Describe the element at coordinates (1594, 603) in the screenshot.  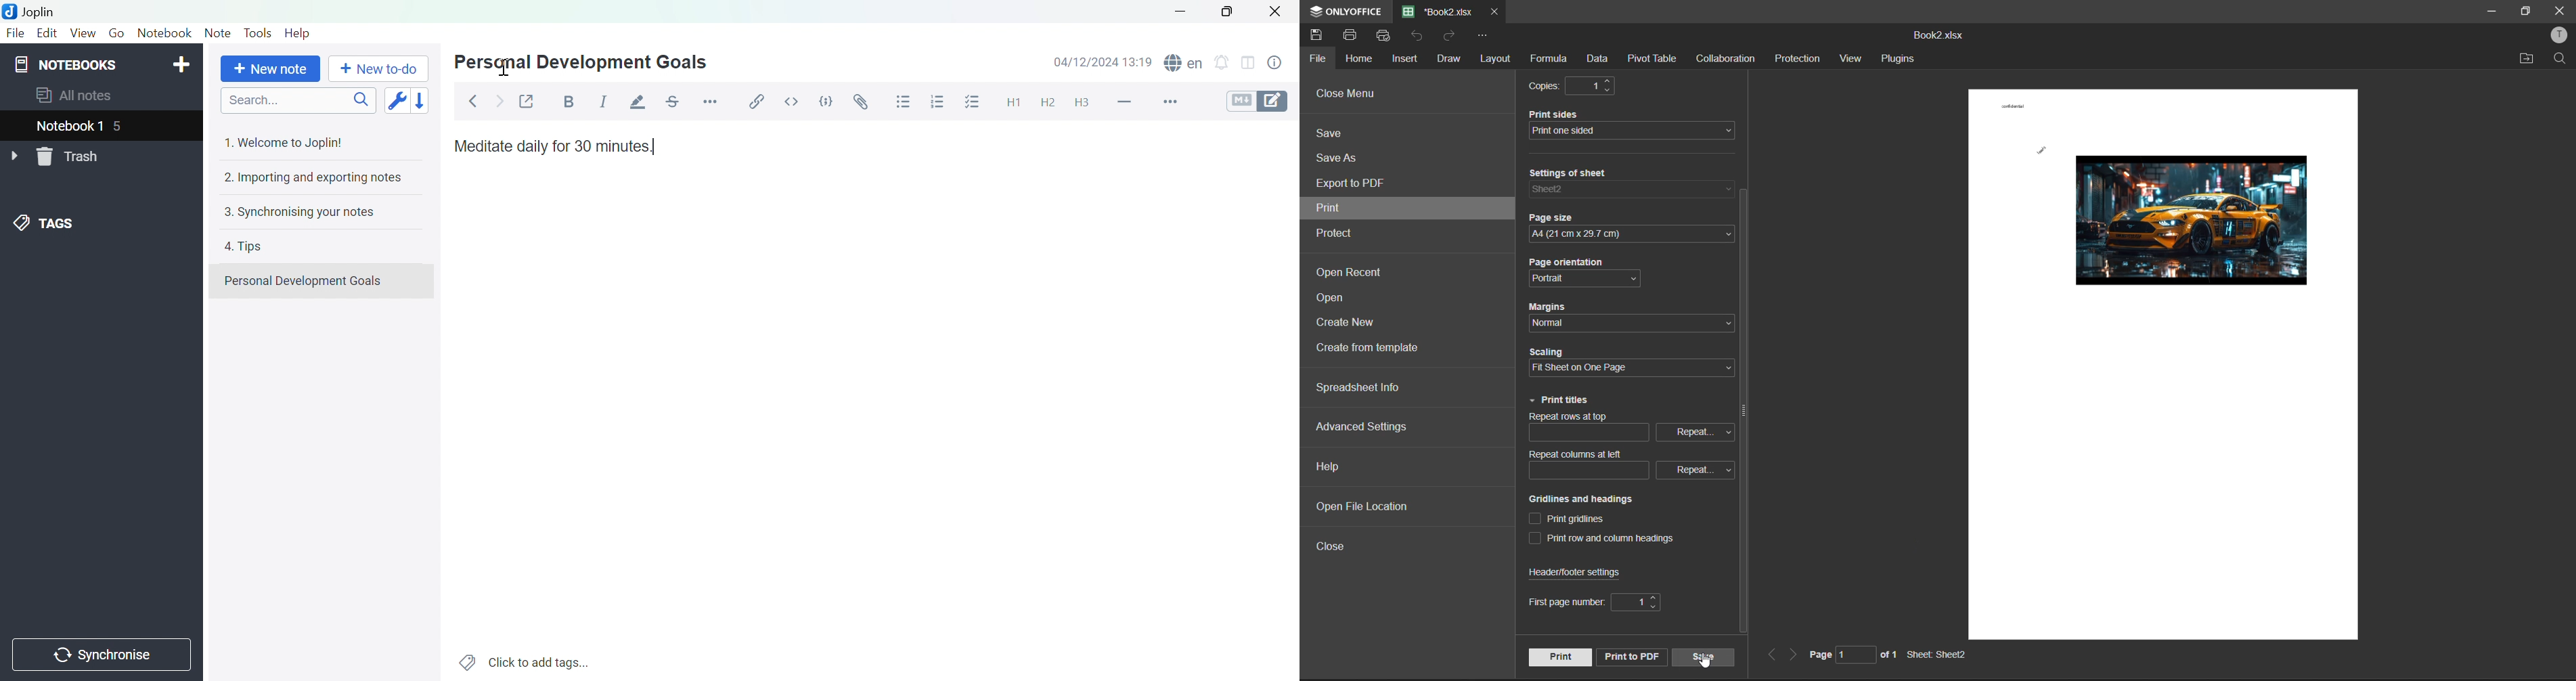
I see `first page number` at that location.